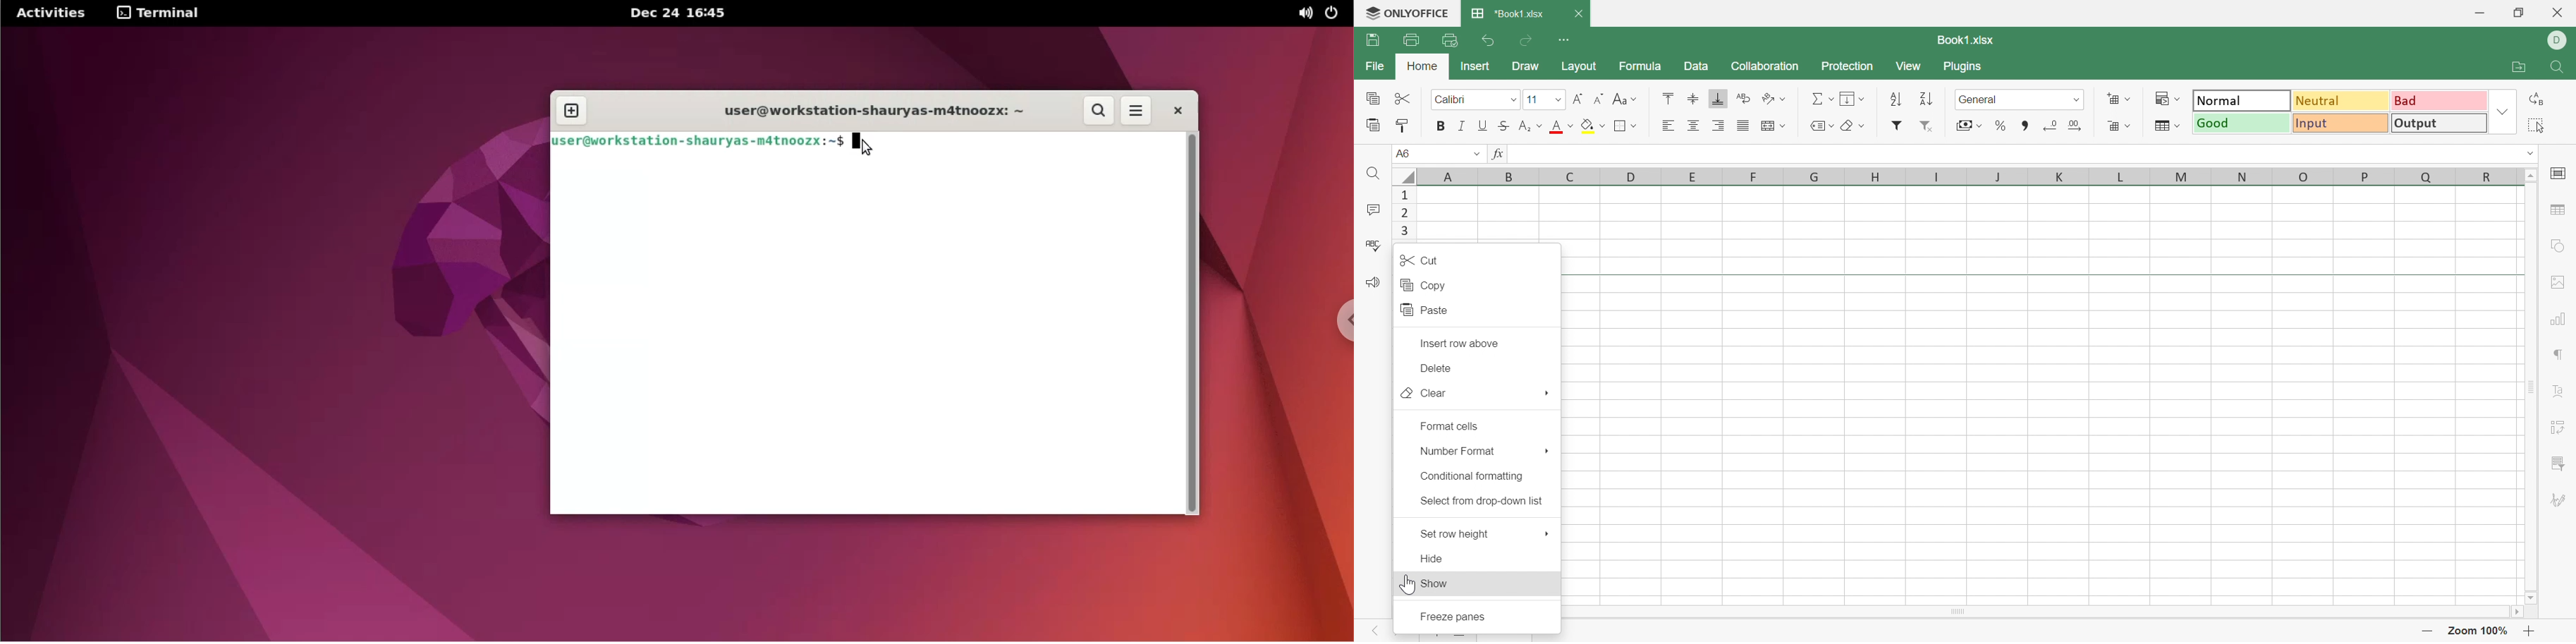 The height and width of the screenshot is (644, 2576). What do you see at coordinates (1928, 98) in the screenshot?
I see `Descending order` at bounding box center [1928, 98].